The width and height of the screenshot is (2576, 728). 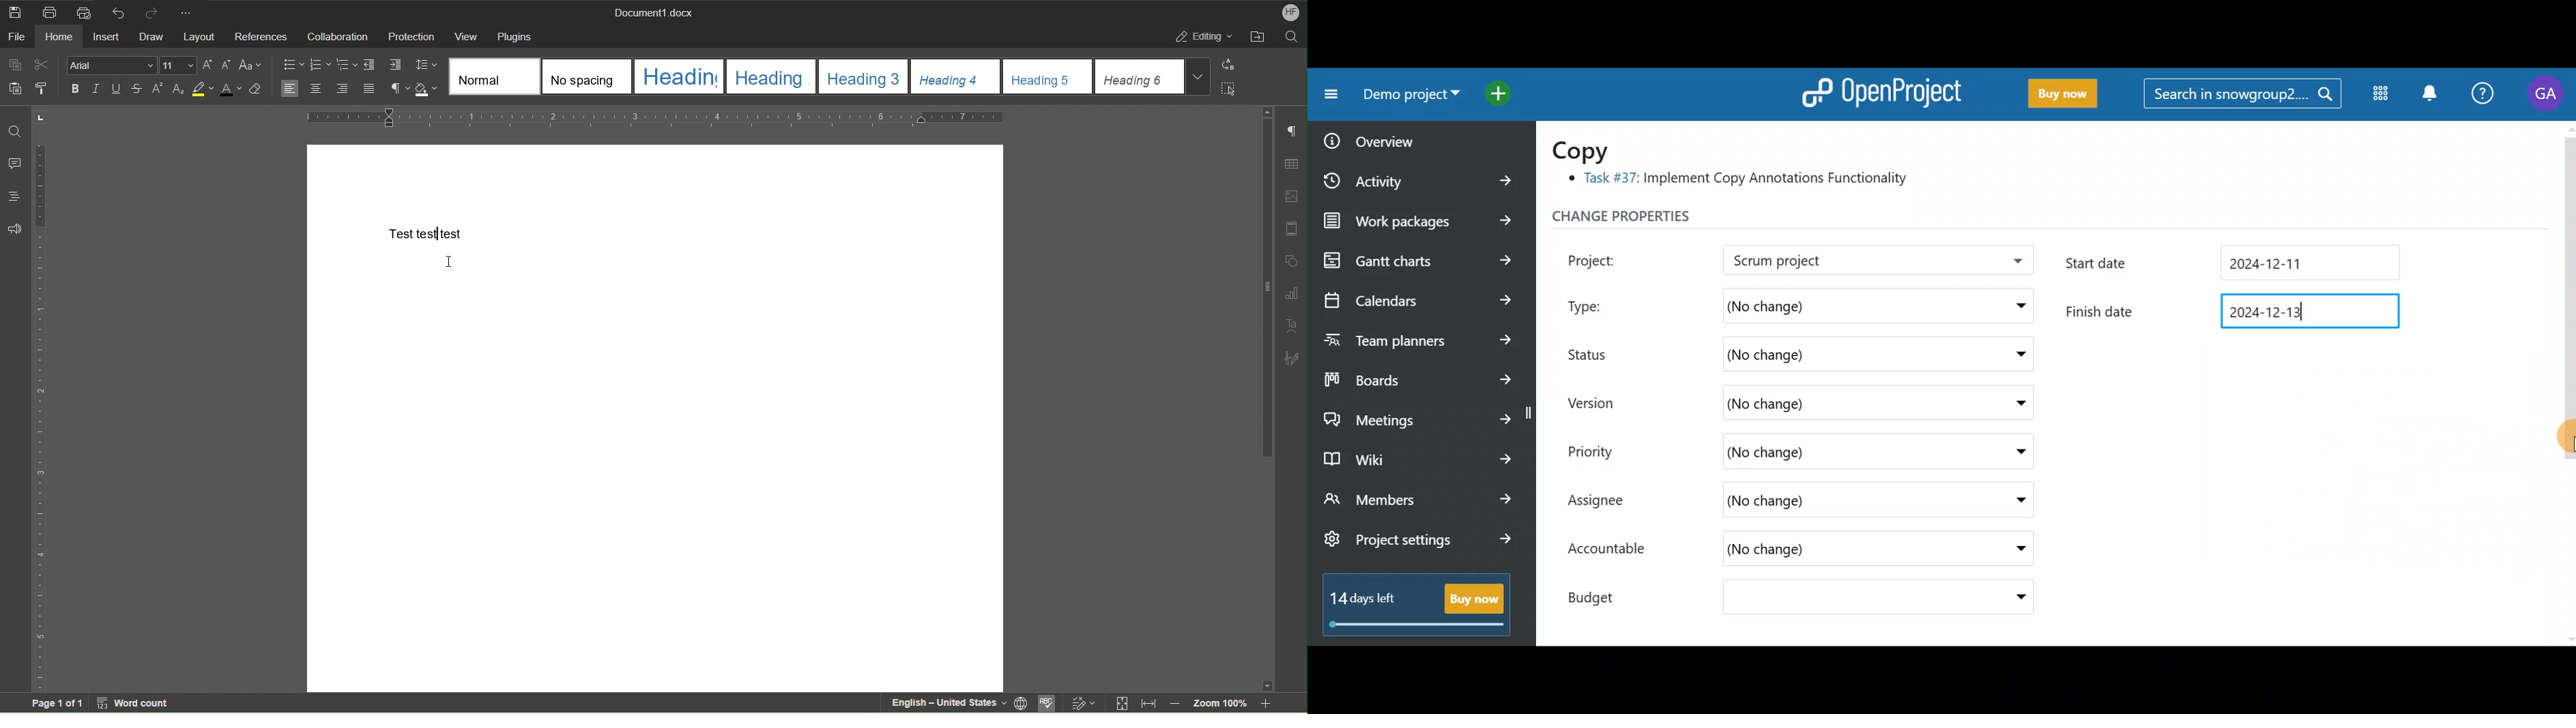 What do you see at coordinates (12, 87) in the screenshot?
I see `Paste` at bounding box center [12, 87].